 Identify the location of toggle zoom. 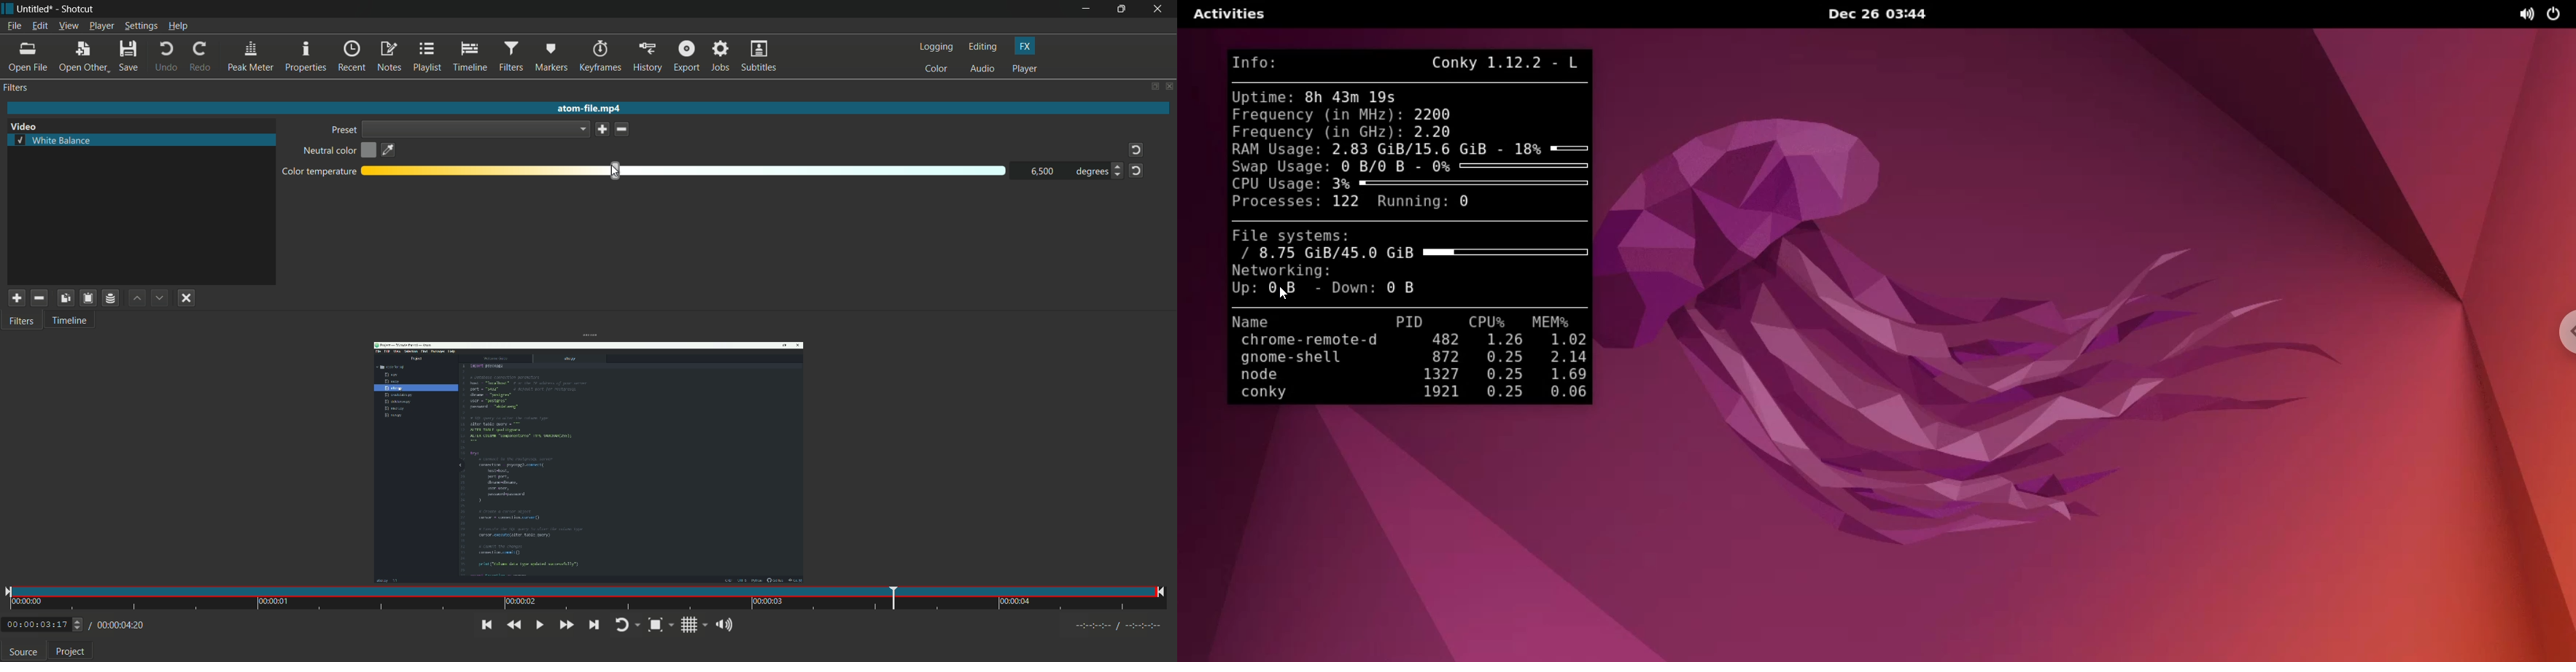
(661, 625).